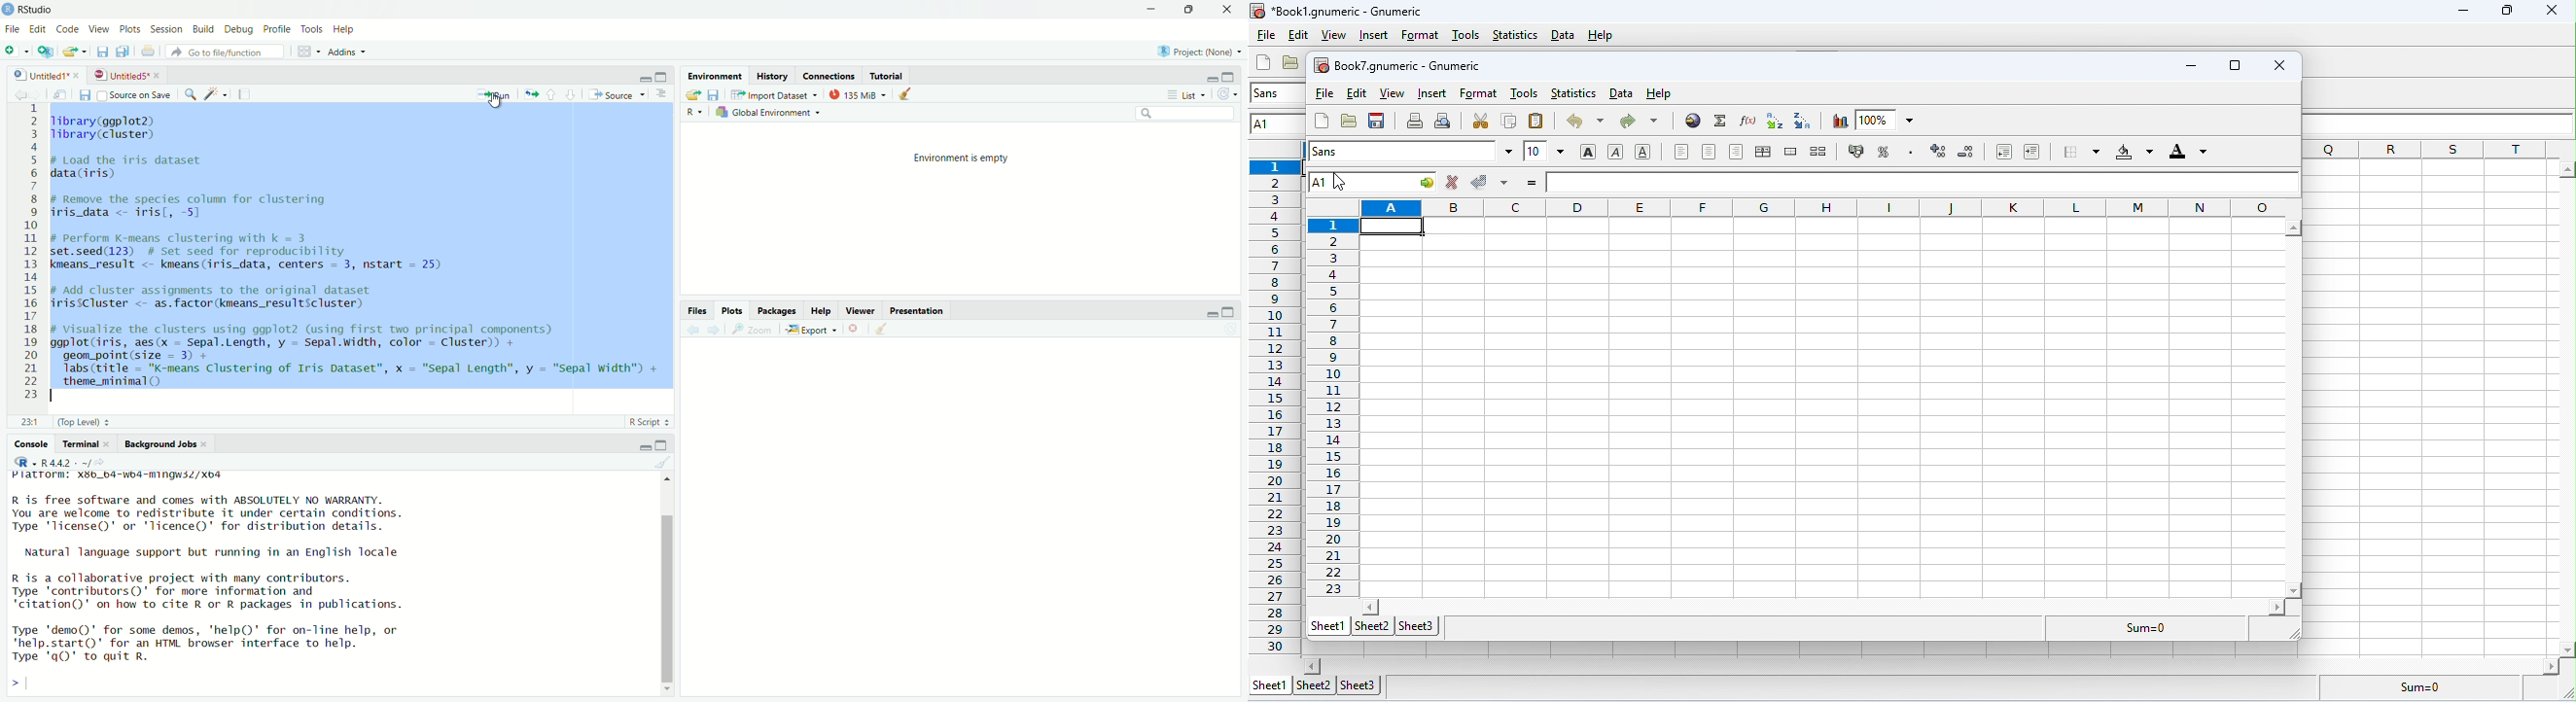 This screenshot has width=2576, height=728. What do you see at coordinates (208, 205) in the screenshot?
I see `# Remove the species column for clustering   iris_data <- iris[, -5]` at bounding box center [208, 205].